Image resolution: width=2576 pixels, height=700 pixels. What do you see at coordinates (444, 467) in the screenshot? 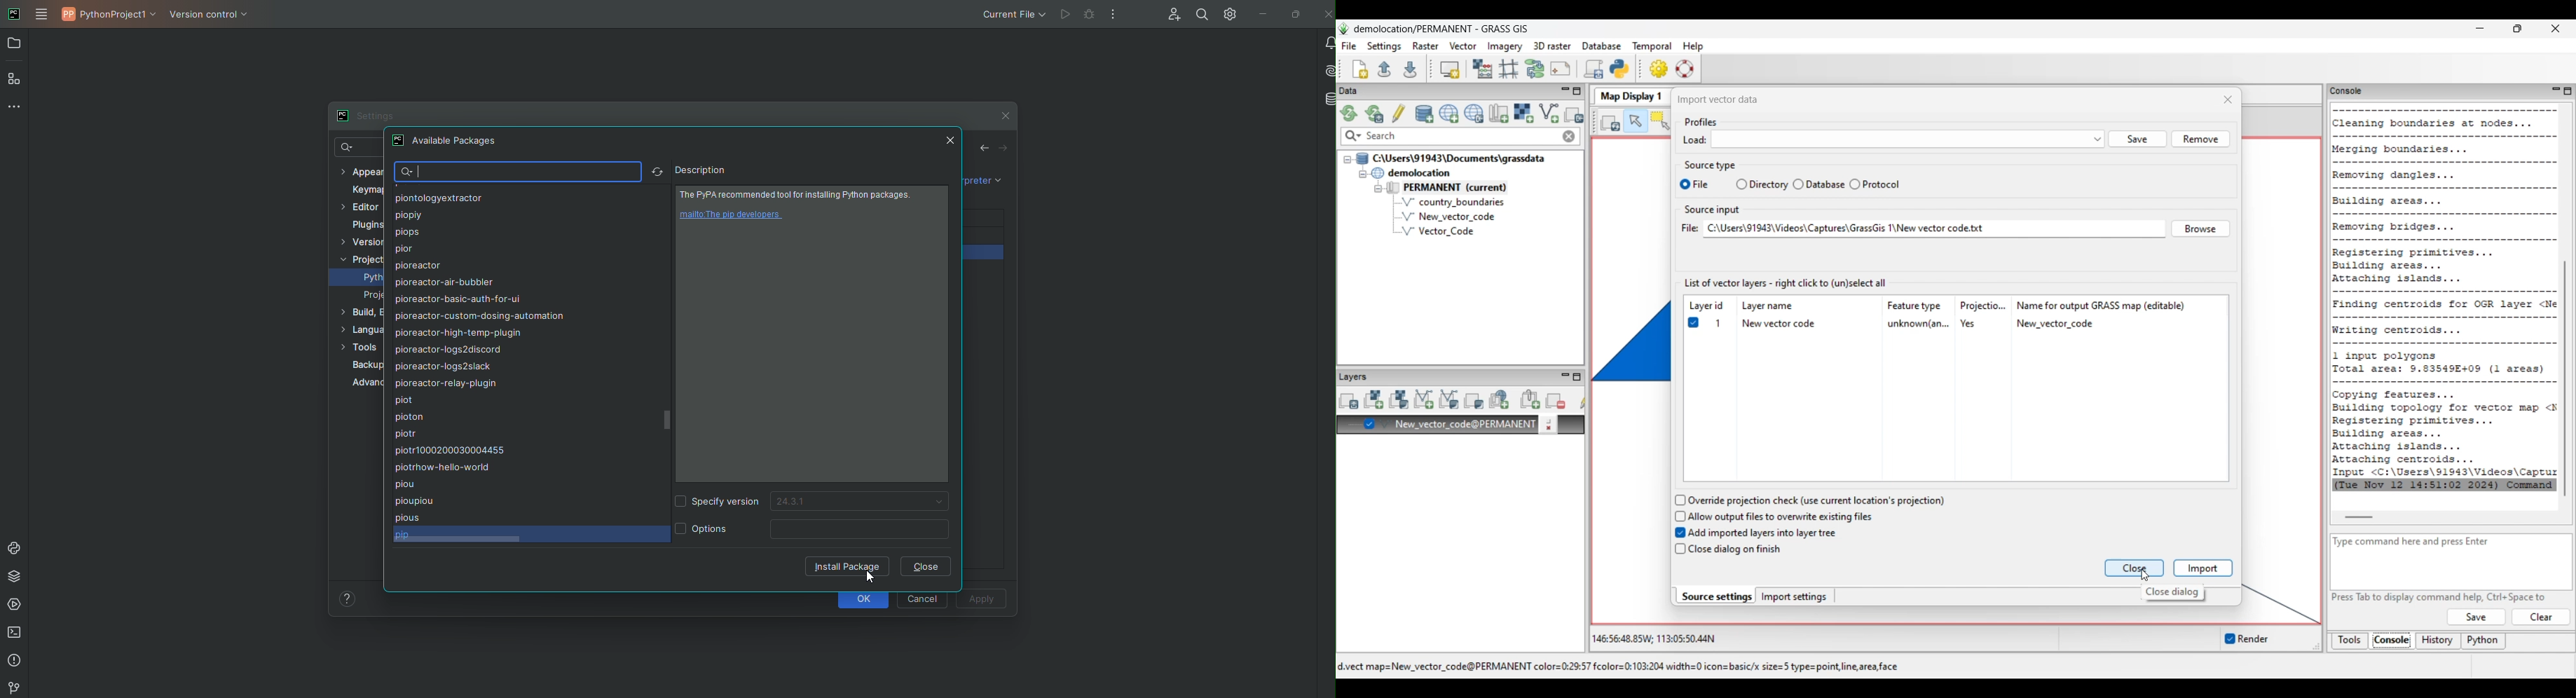
I see `piotrhow-hello-world` at bounding box center [444, 467].